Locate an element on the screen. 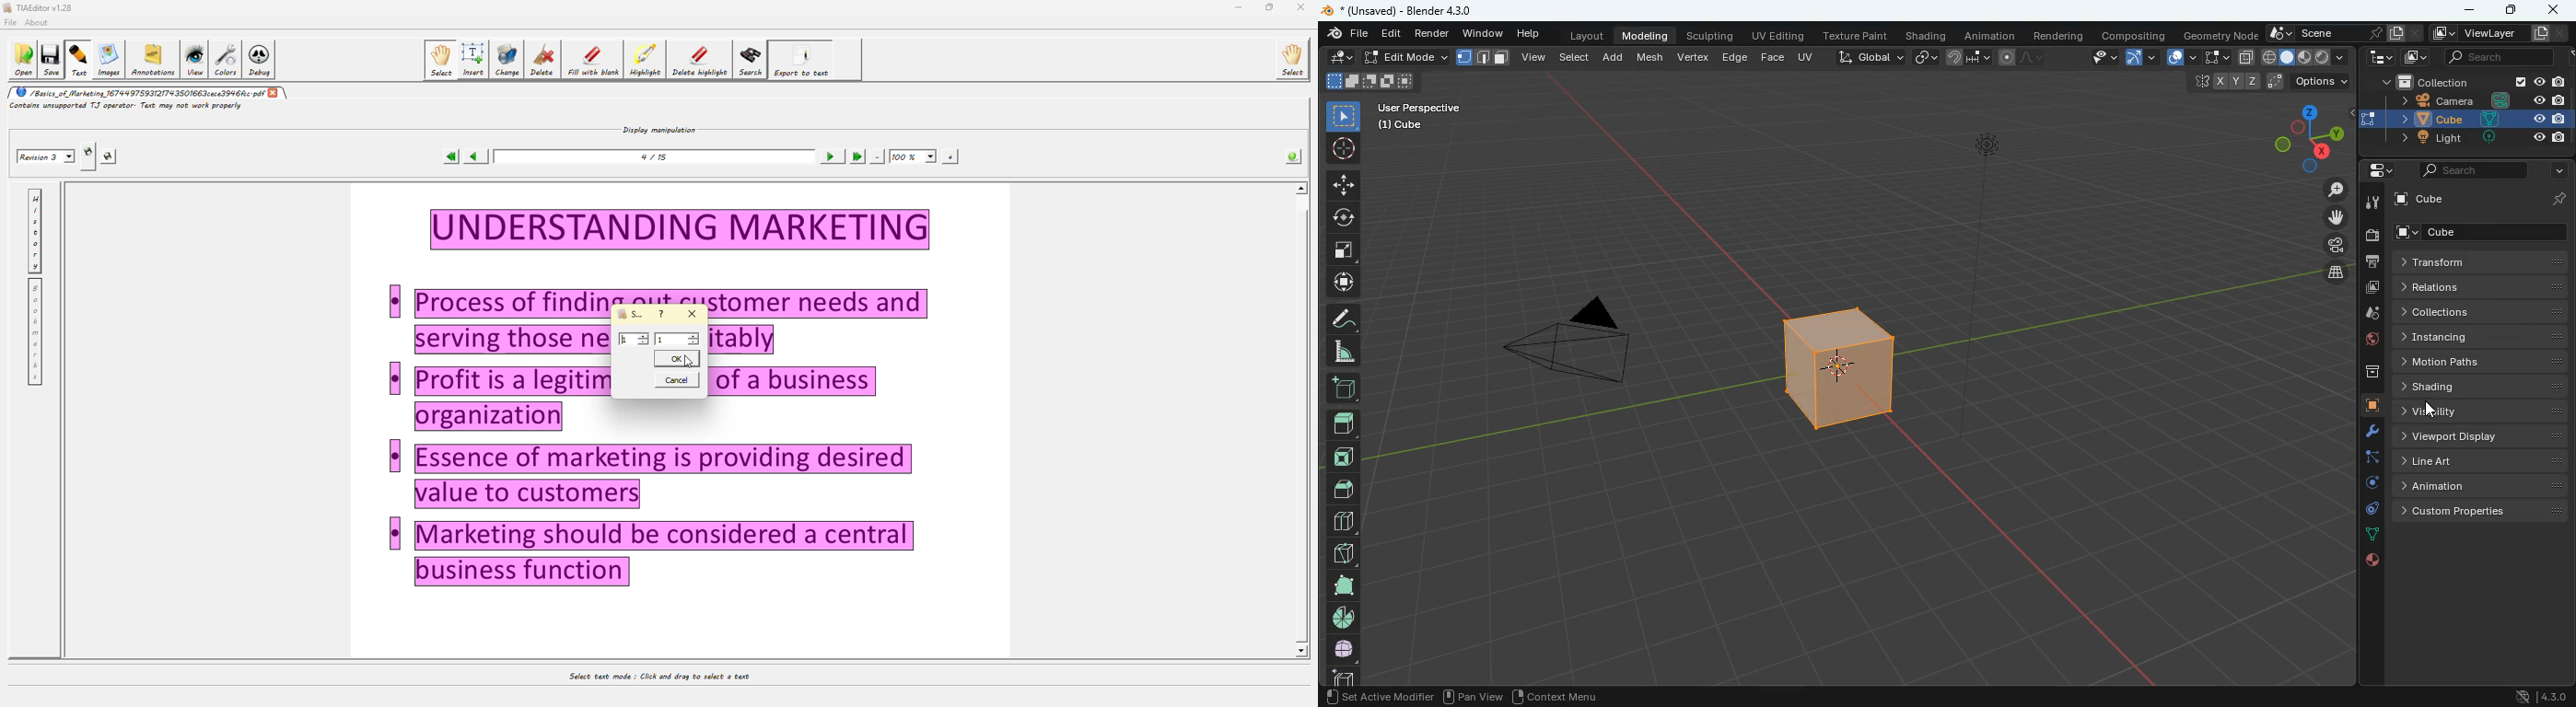  modeling is located at coordinates (1646, 36).